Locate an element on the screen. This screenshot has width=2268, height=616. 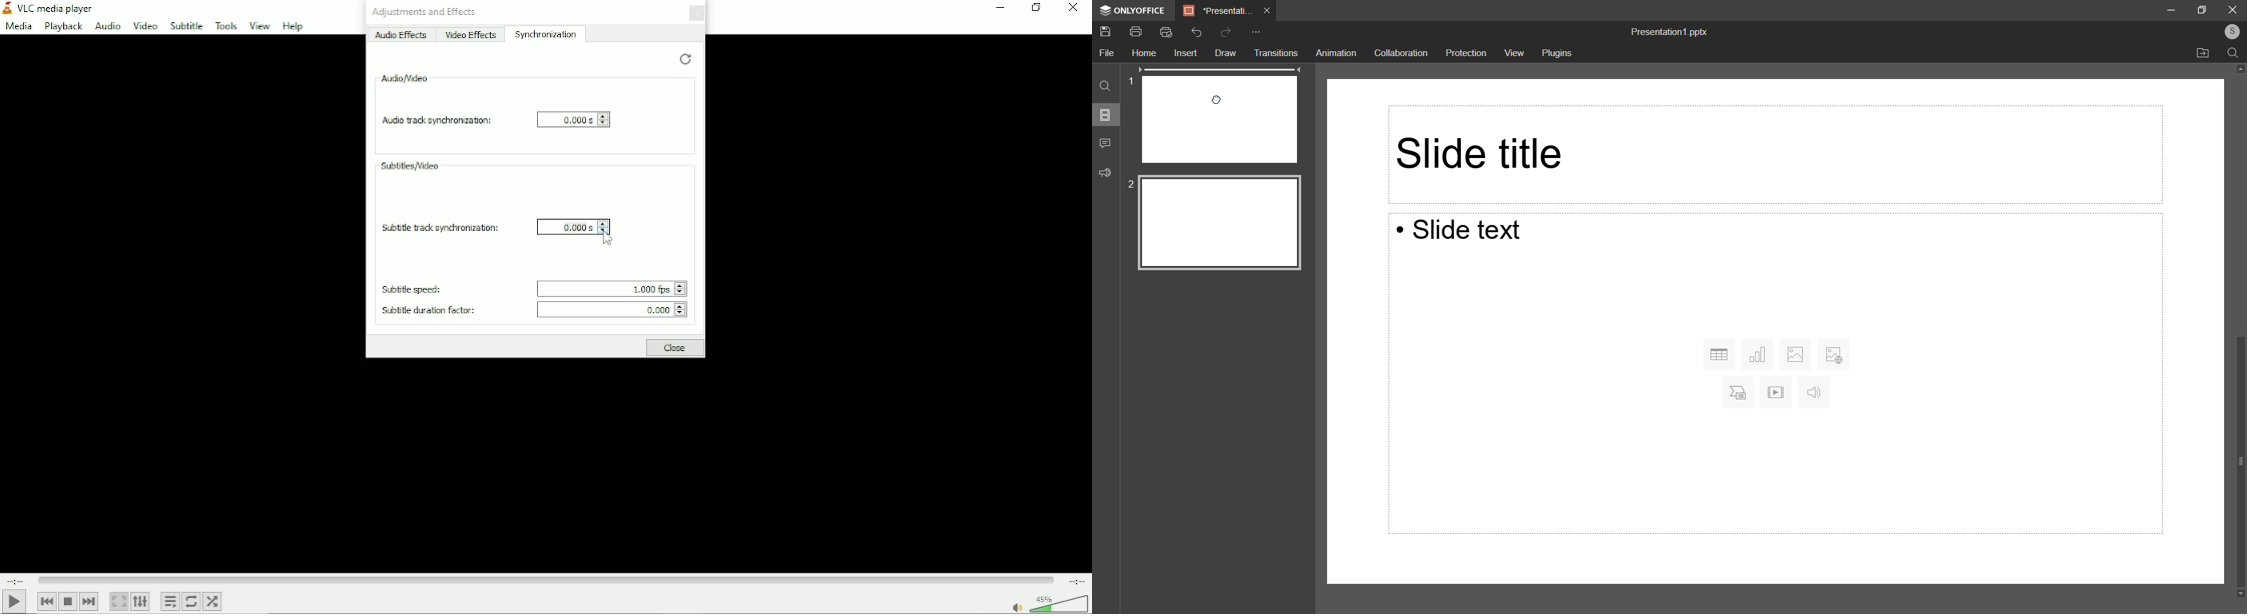
1 is located at coordinates (1132, 80).